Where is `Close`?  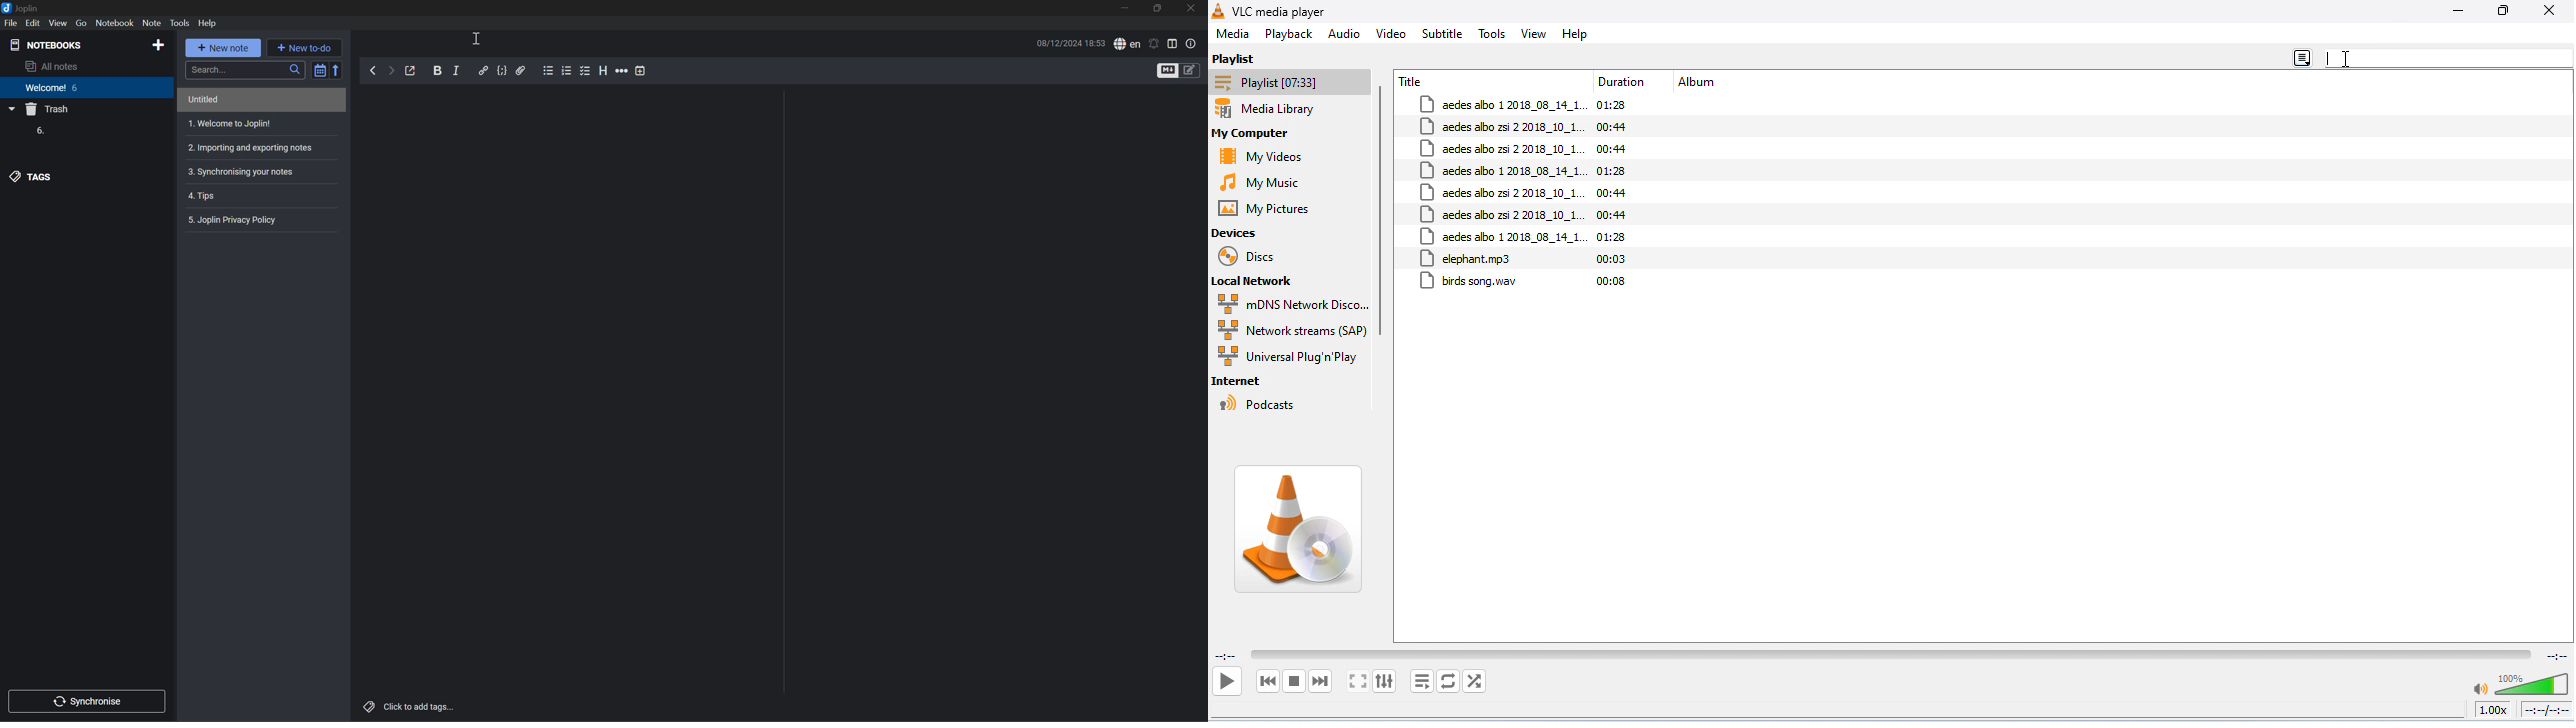 Close is located at coordinates (1192, 9).